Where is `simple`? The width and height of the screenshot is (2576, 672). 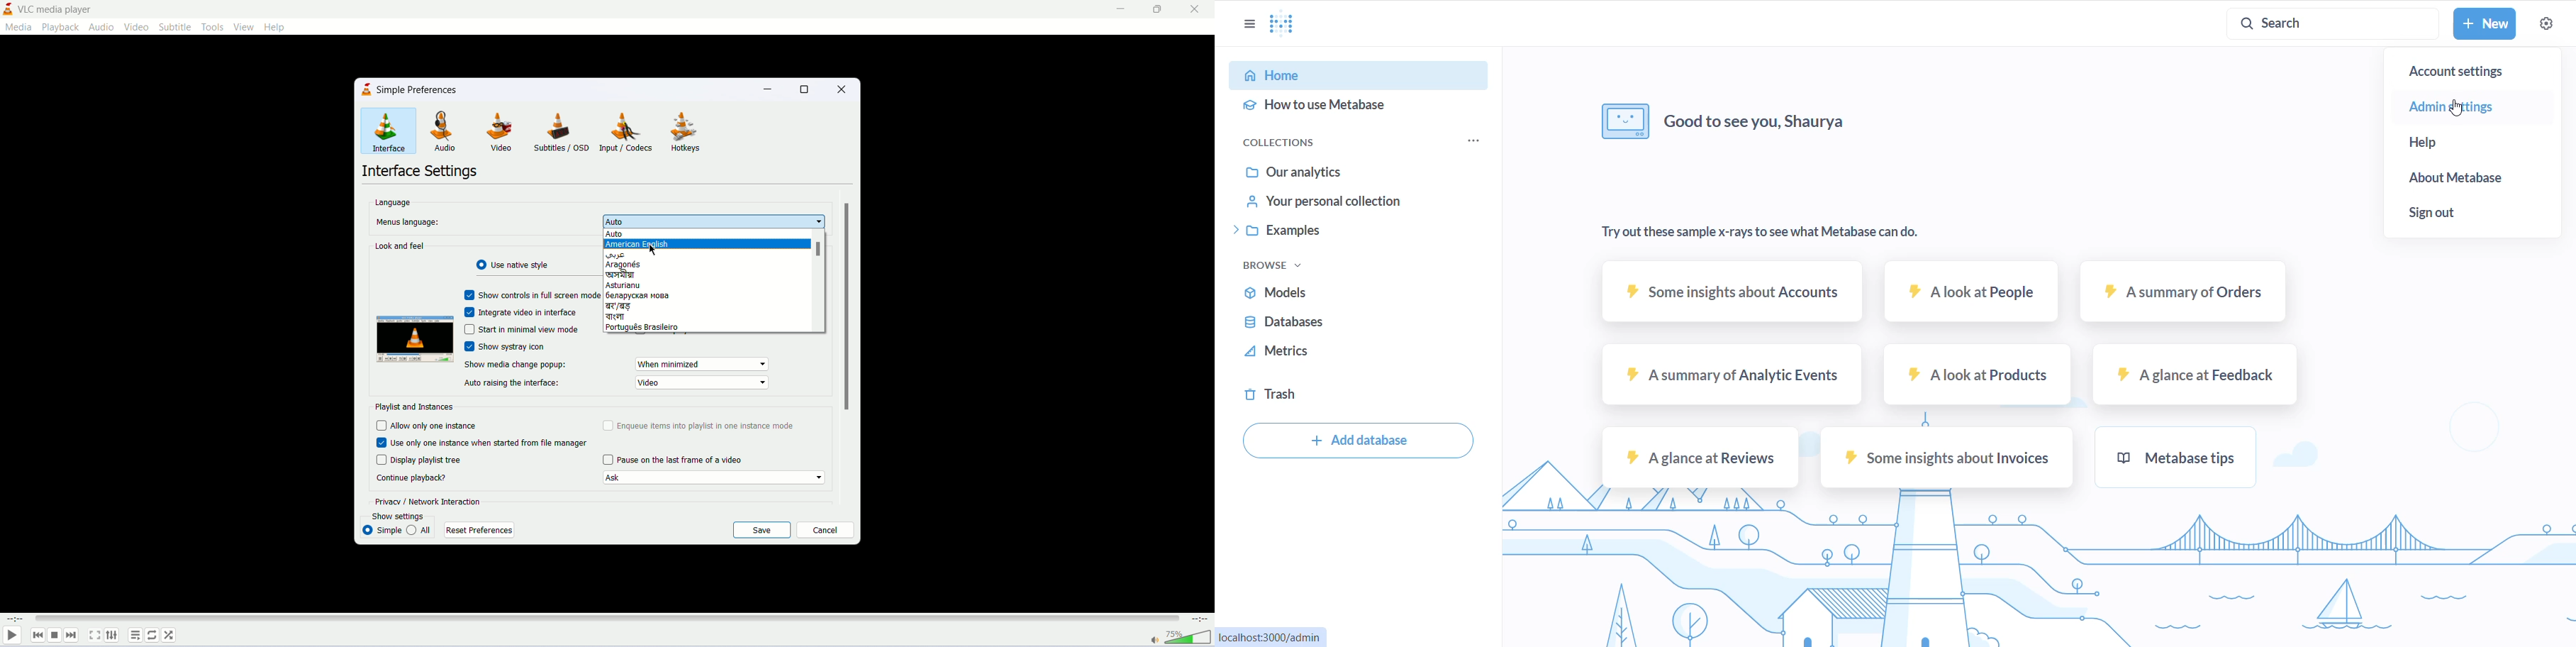 simple is located at coordinates (382, 530).